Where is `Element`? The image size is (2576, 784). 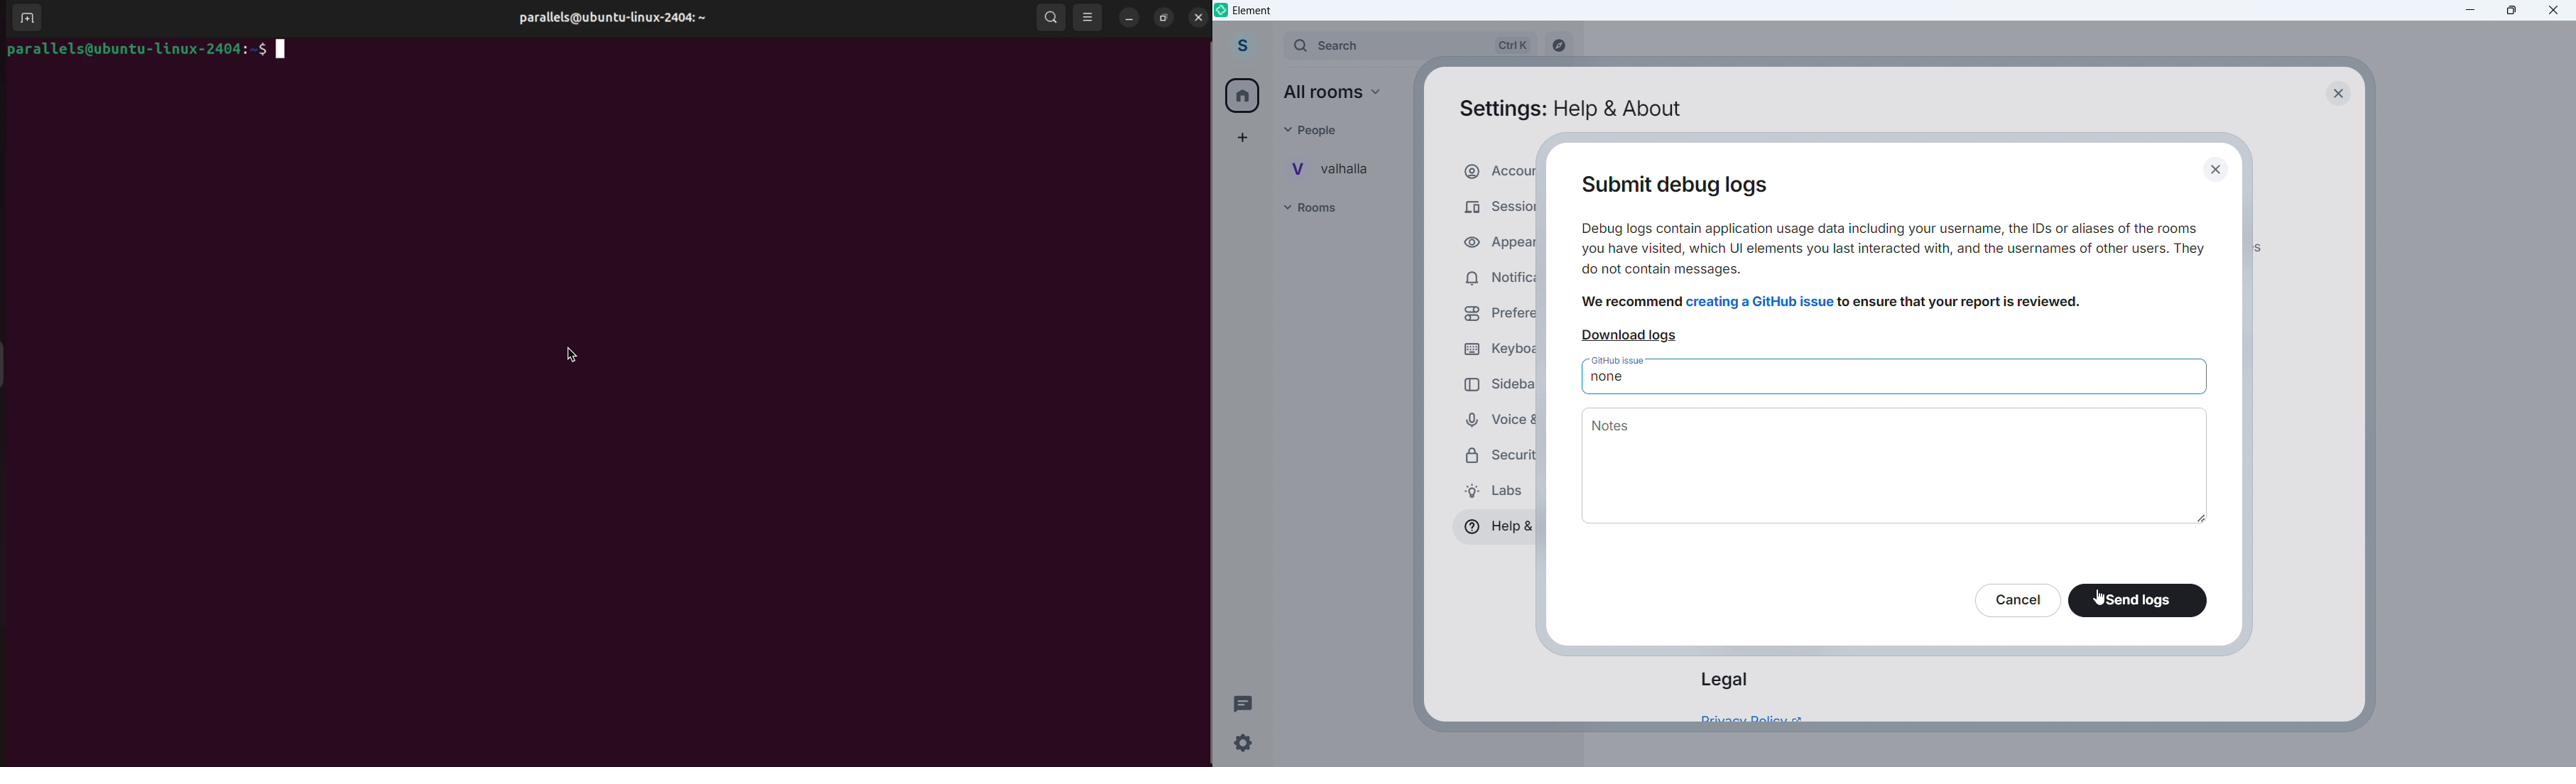 Element is located at coordinates (1253, 11).